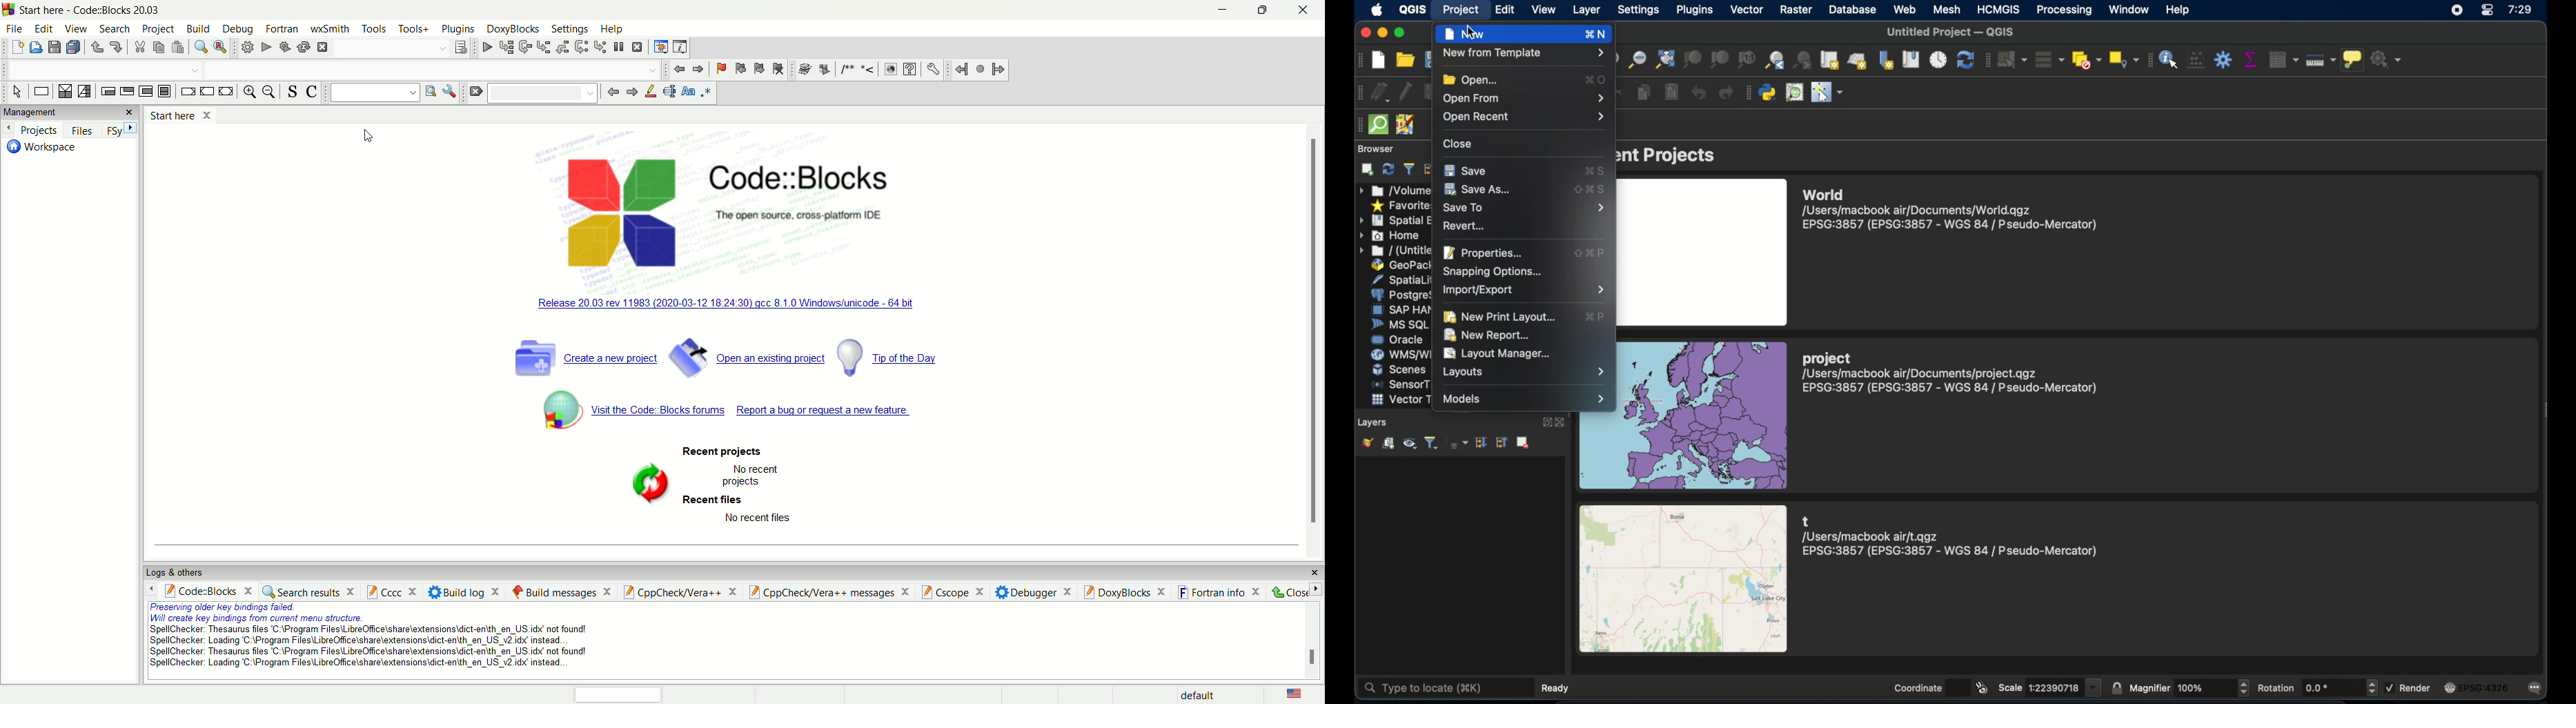 This screenshot has height=728, width=2576. What do you see at coordinates (2386, 59) in the screenshot?
I see `no action selected` at bounding box center [2386, 59].